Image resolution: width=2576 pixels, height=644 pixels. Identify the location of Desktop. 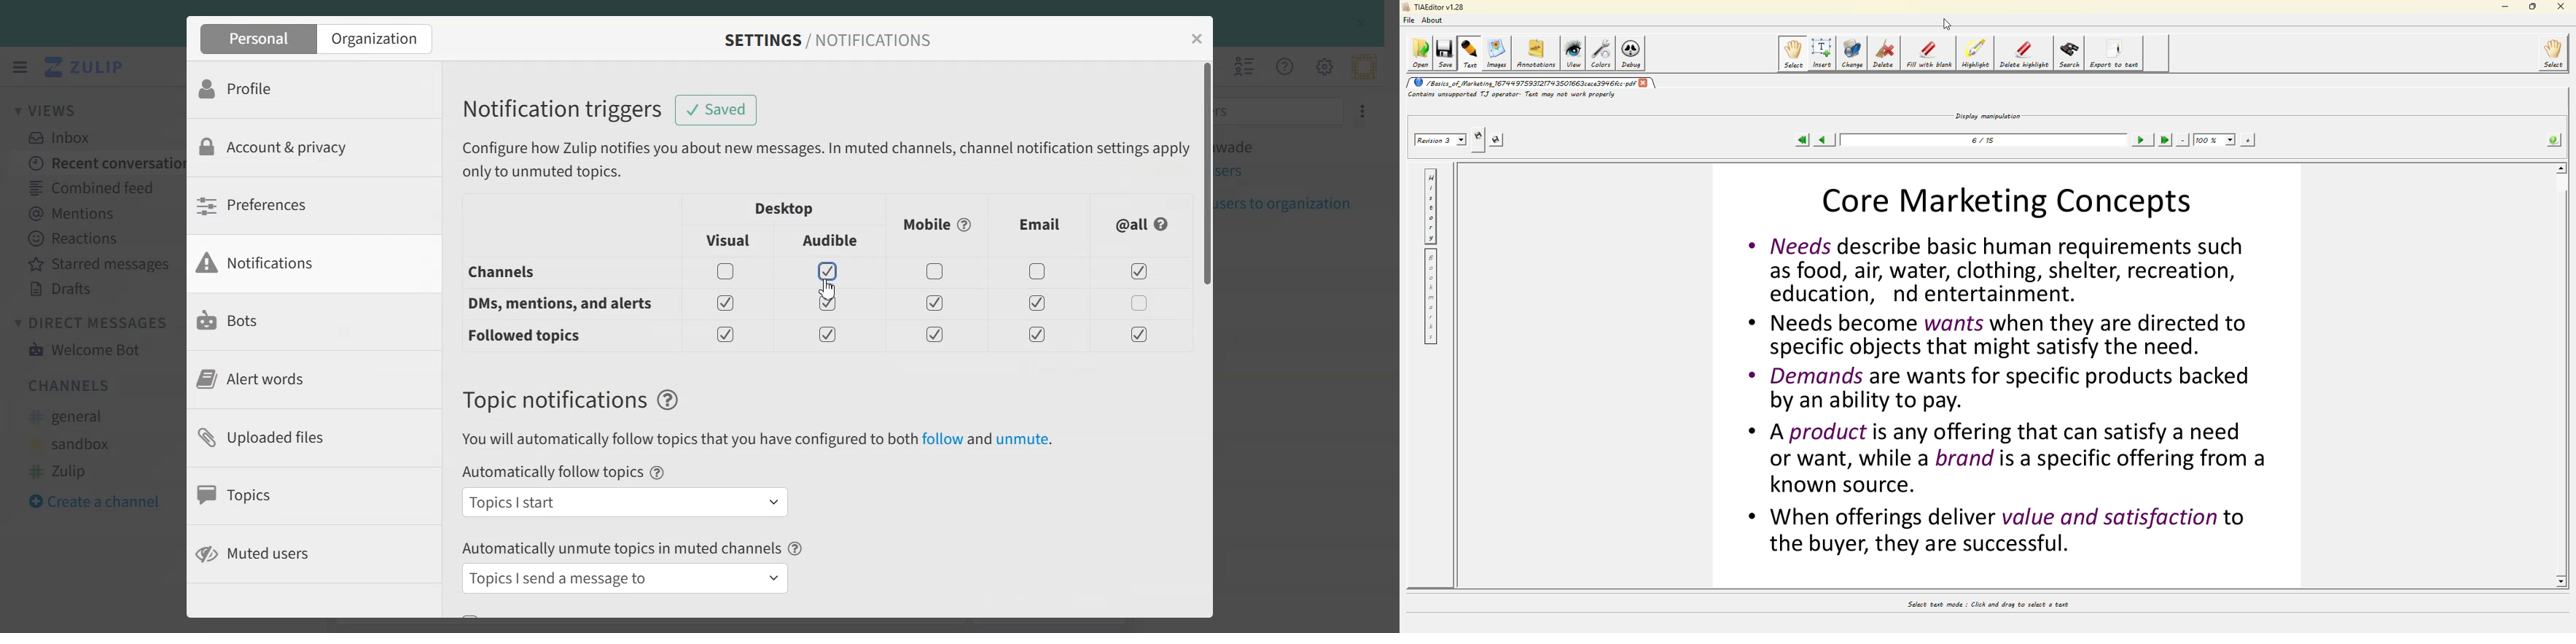
(785, 209).